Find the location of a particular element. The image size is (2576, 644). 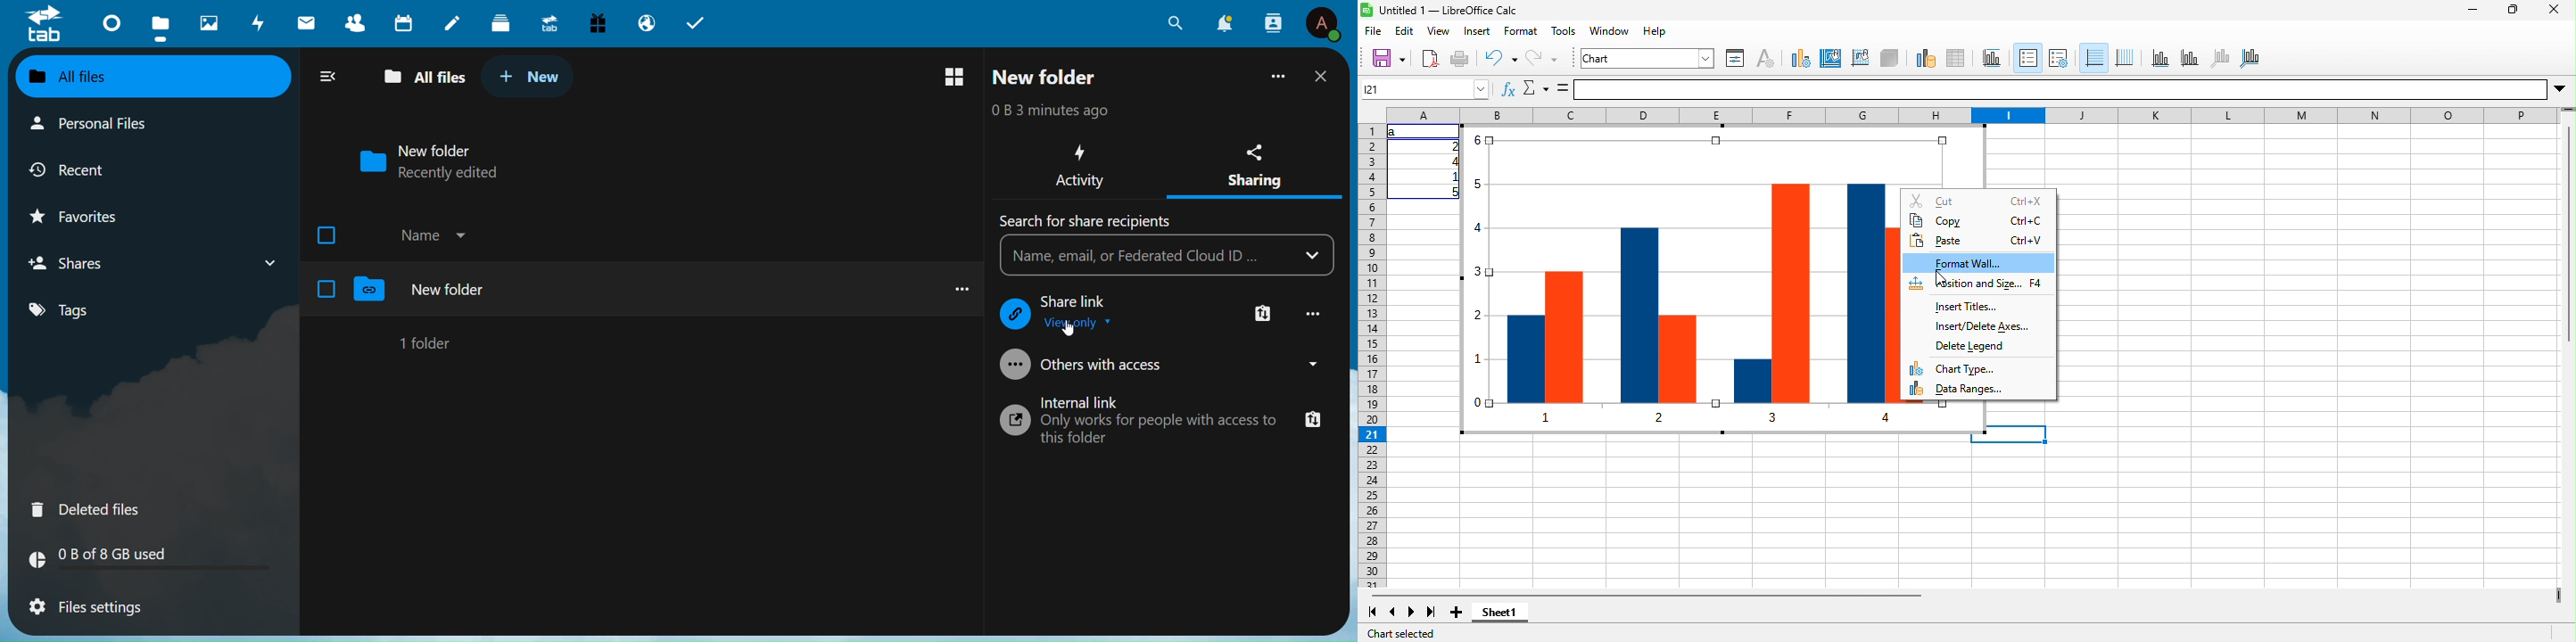

2 is located at coordinates (1452, 146).